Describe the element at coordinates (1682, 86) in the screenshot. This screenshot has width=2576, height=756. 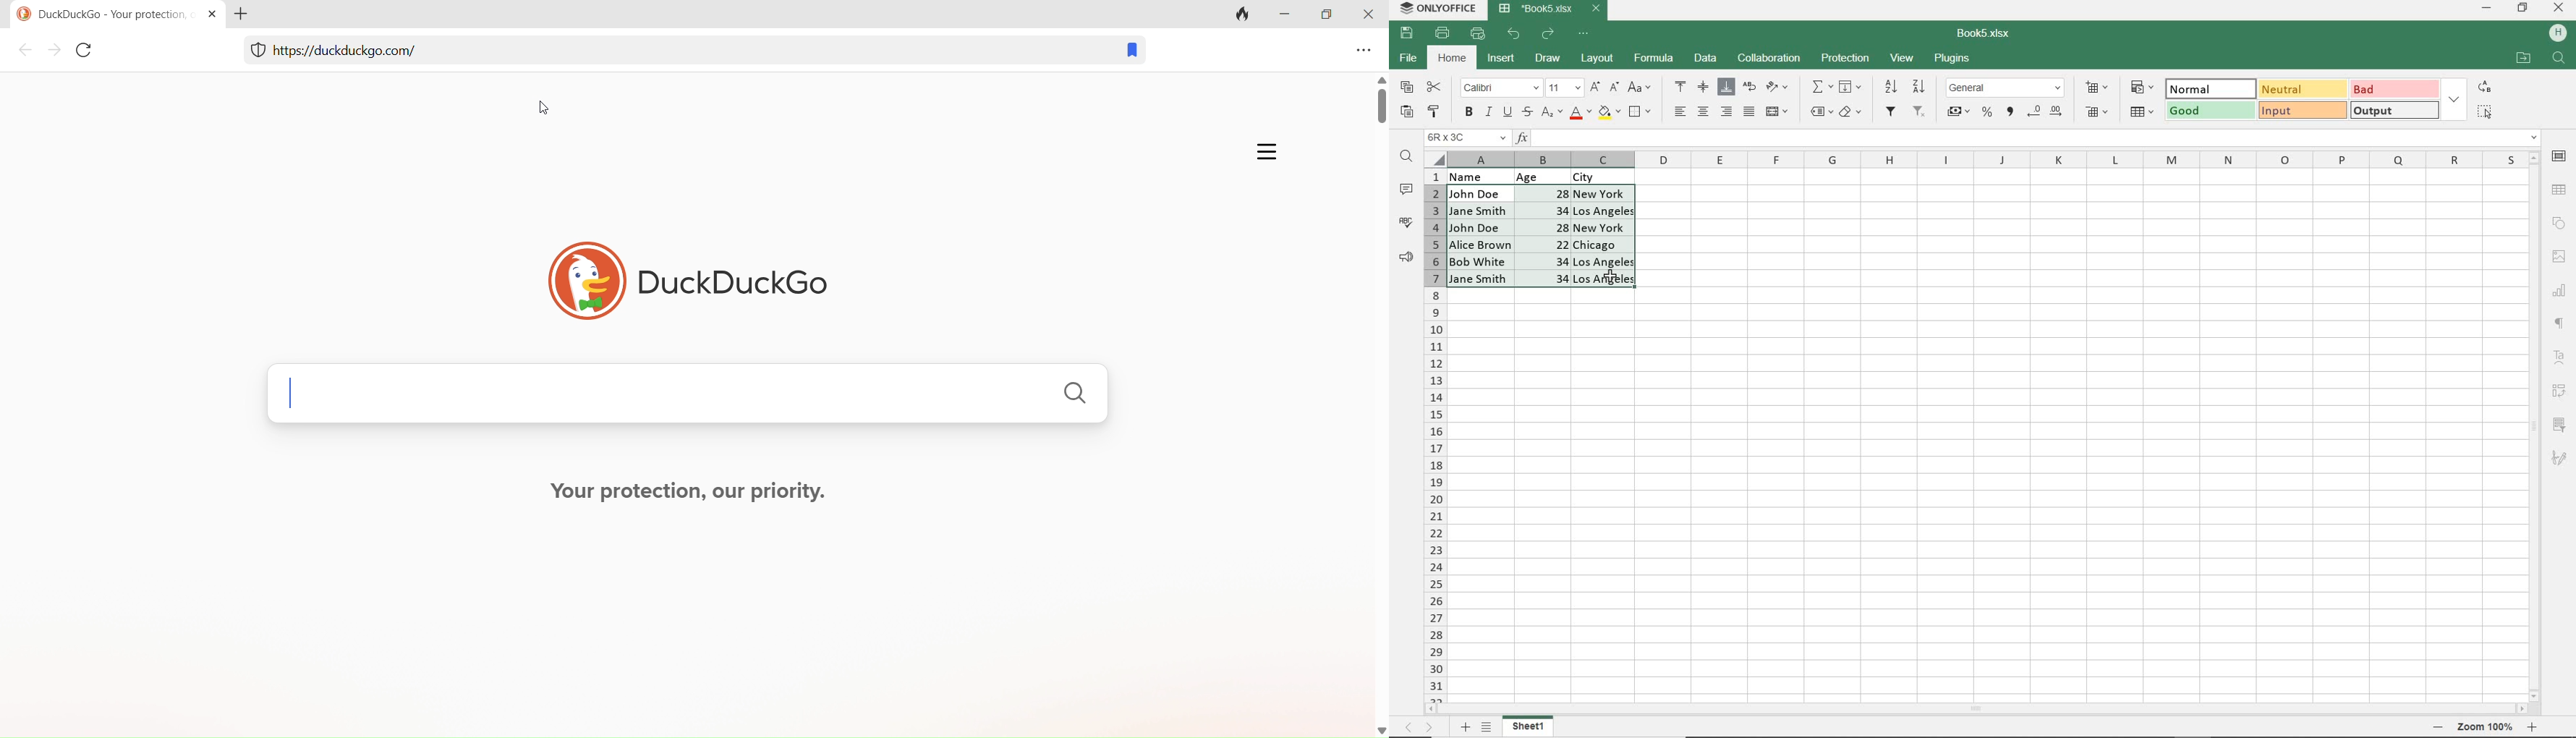
I see `ALIGN TOP` at that location.